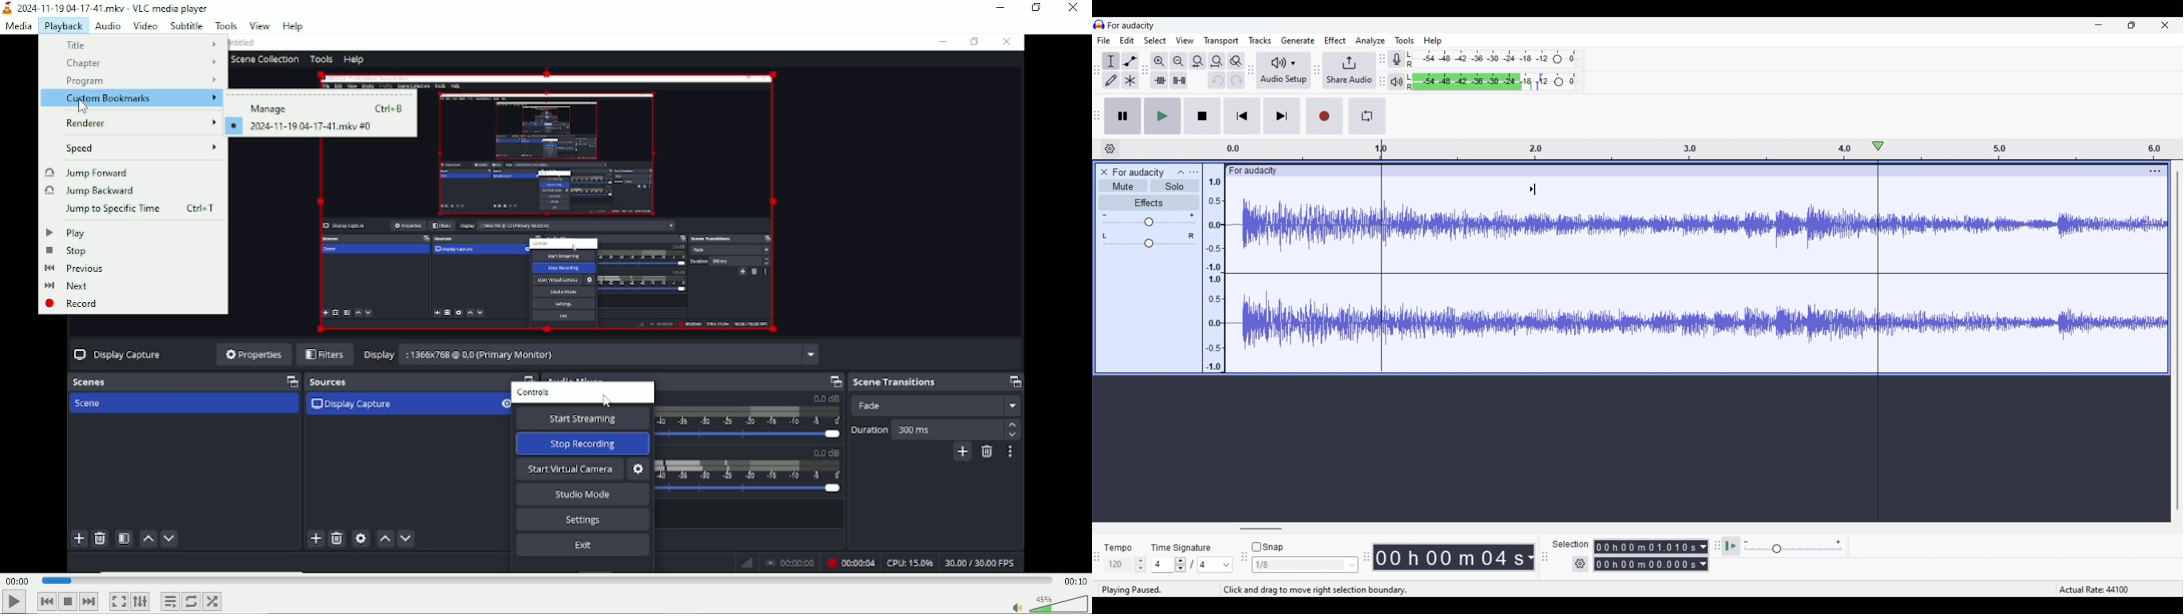 The height and width of the screenshot is (616, 2184). What do you see at coordinates (1198, 61) in the screenshot?
I see `Fit selection to width` at bounding box center [1198, 61].